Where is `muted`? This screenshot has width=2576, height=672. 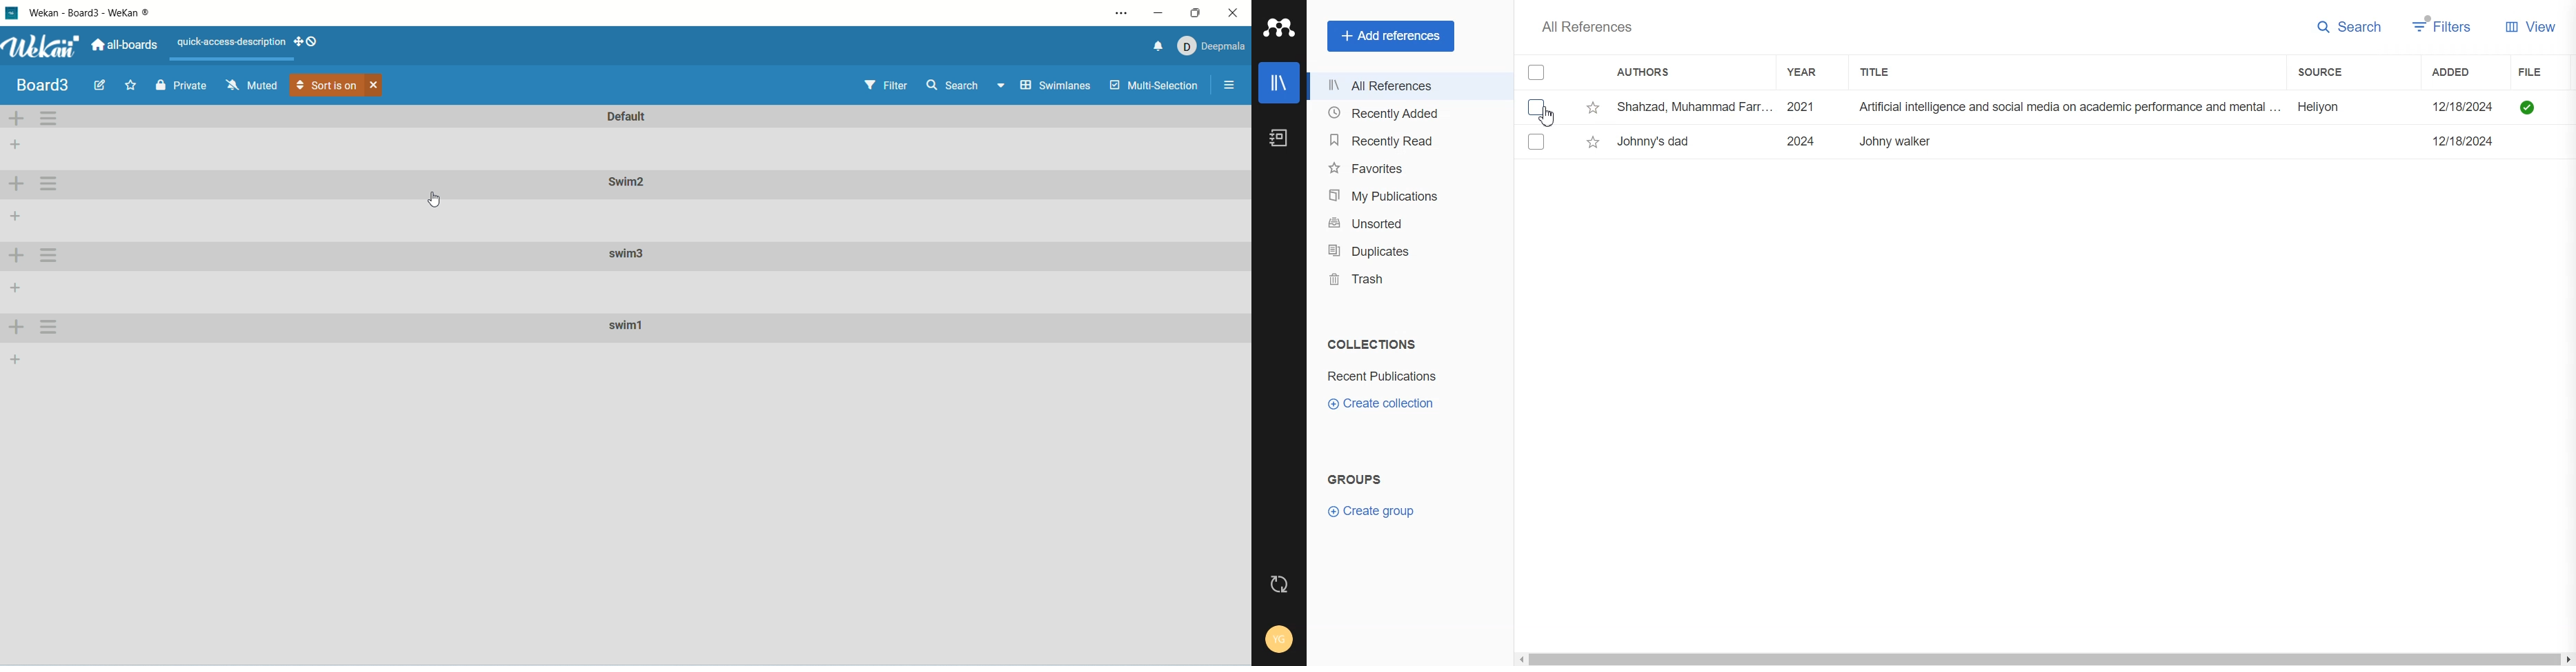 muted is located at coordinates (251, 85).